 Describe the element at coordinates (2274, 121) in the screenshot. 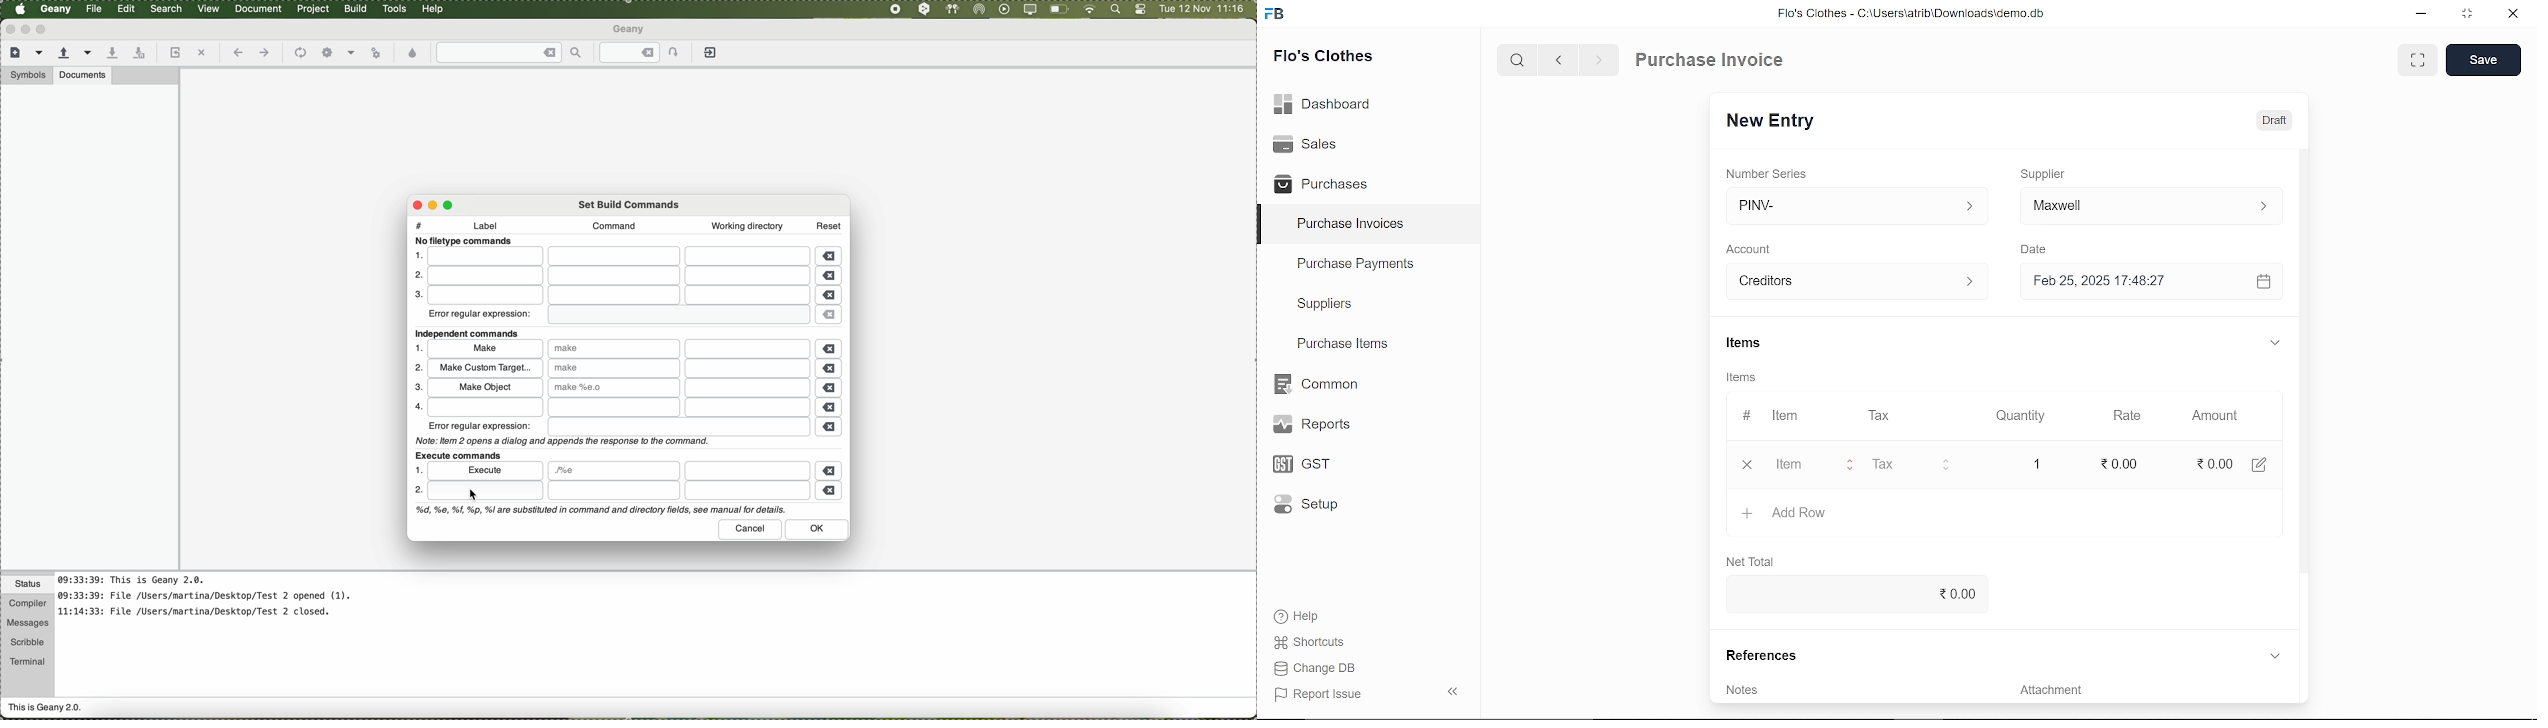

I see `Draft` at that location.